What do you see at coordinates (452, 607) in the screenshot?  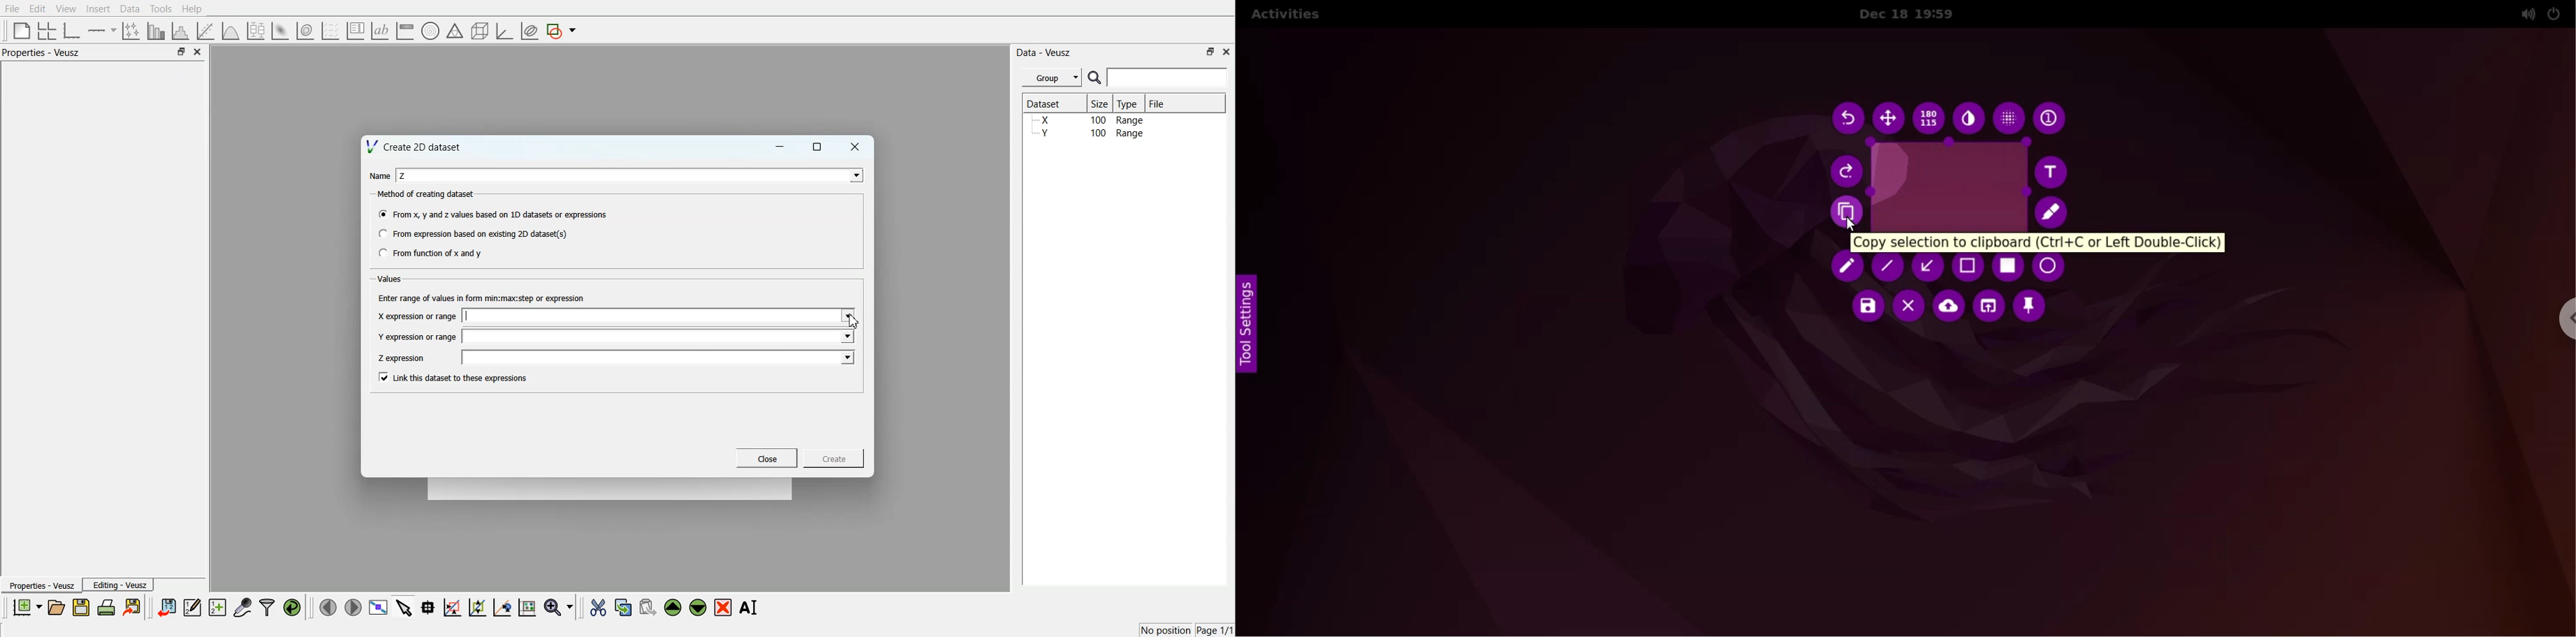 I see `Draw a rectangle to zoom graph axes` at bounding box center [452, 607].